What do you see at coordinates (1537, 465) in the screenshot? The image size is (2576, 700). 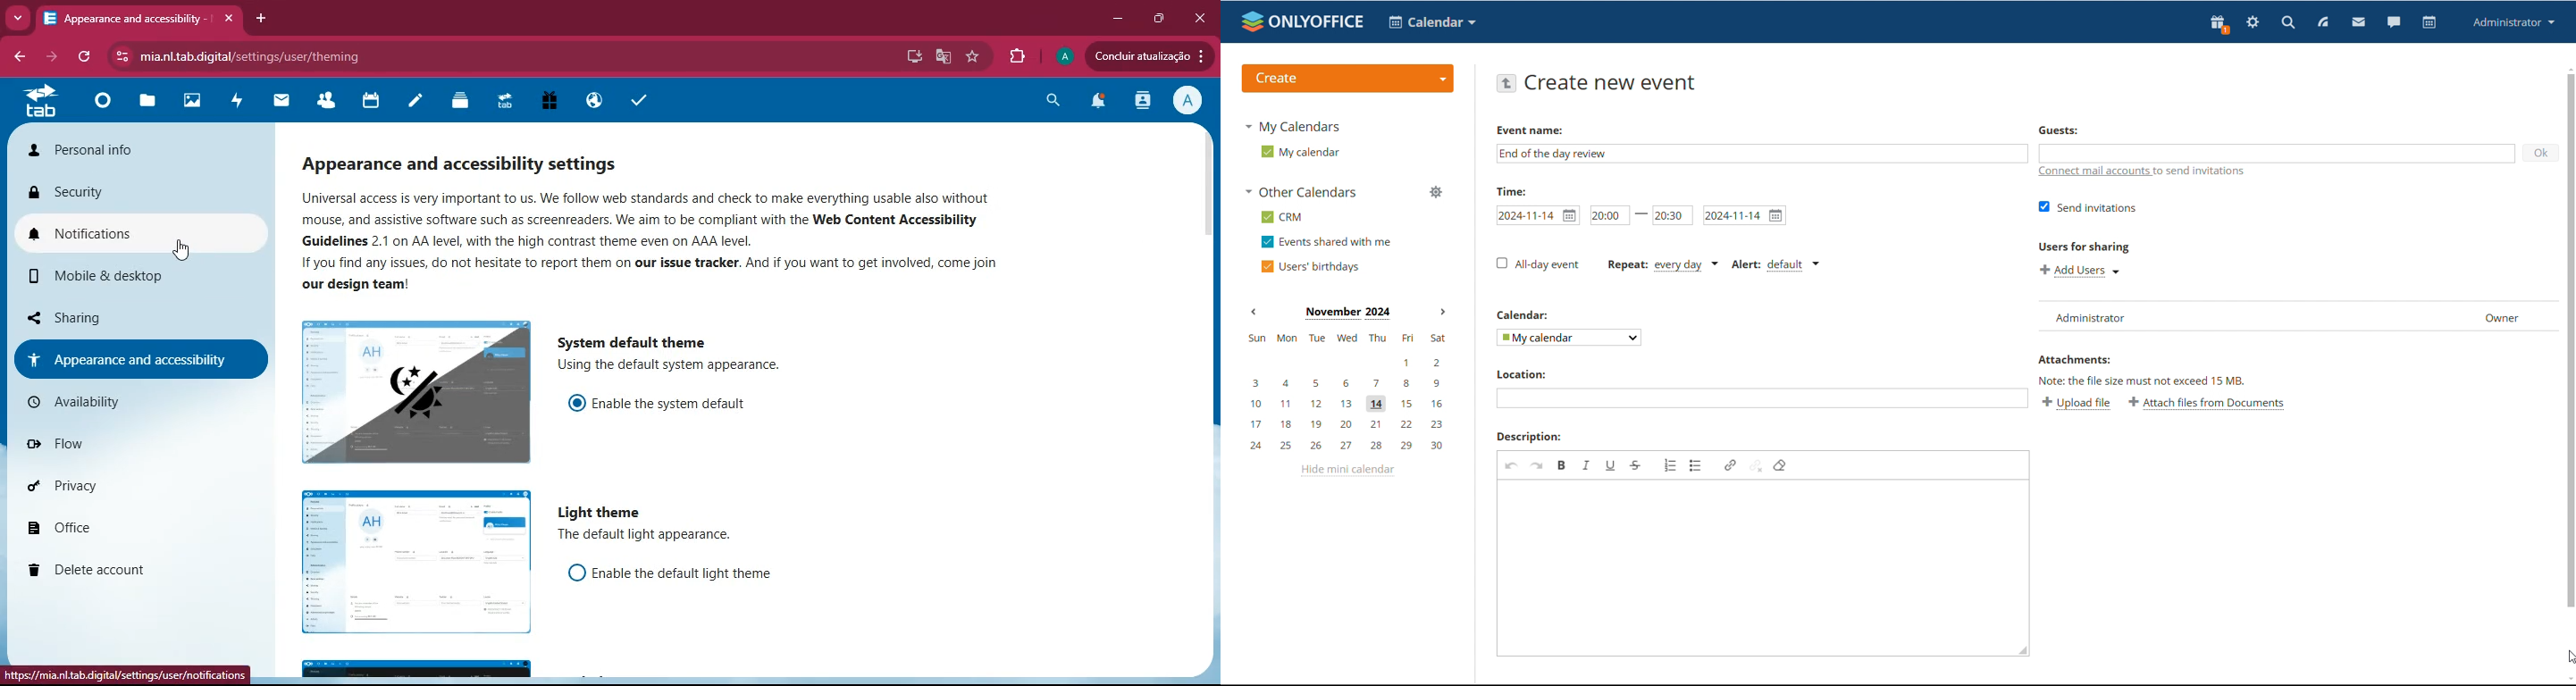 I see `redo` at bounding box center [1537, 465].